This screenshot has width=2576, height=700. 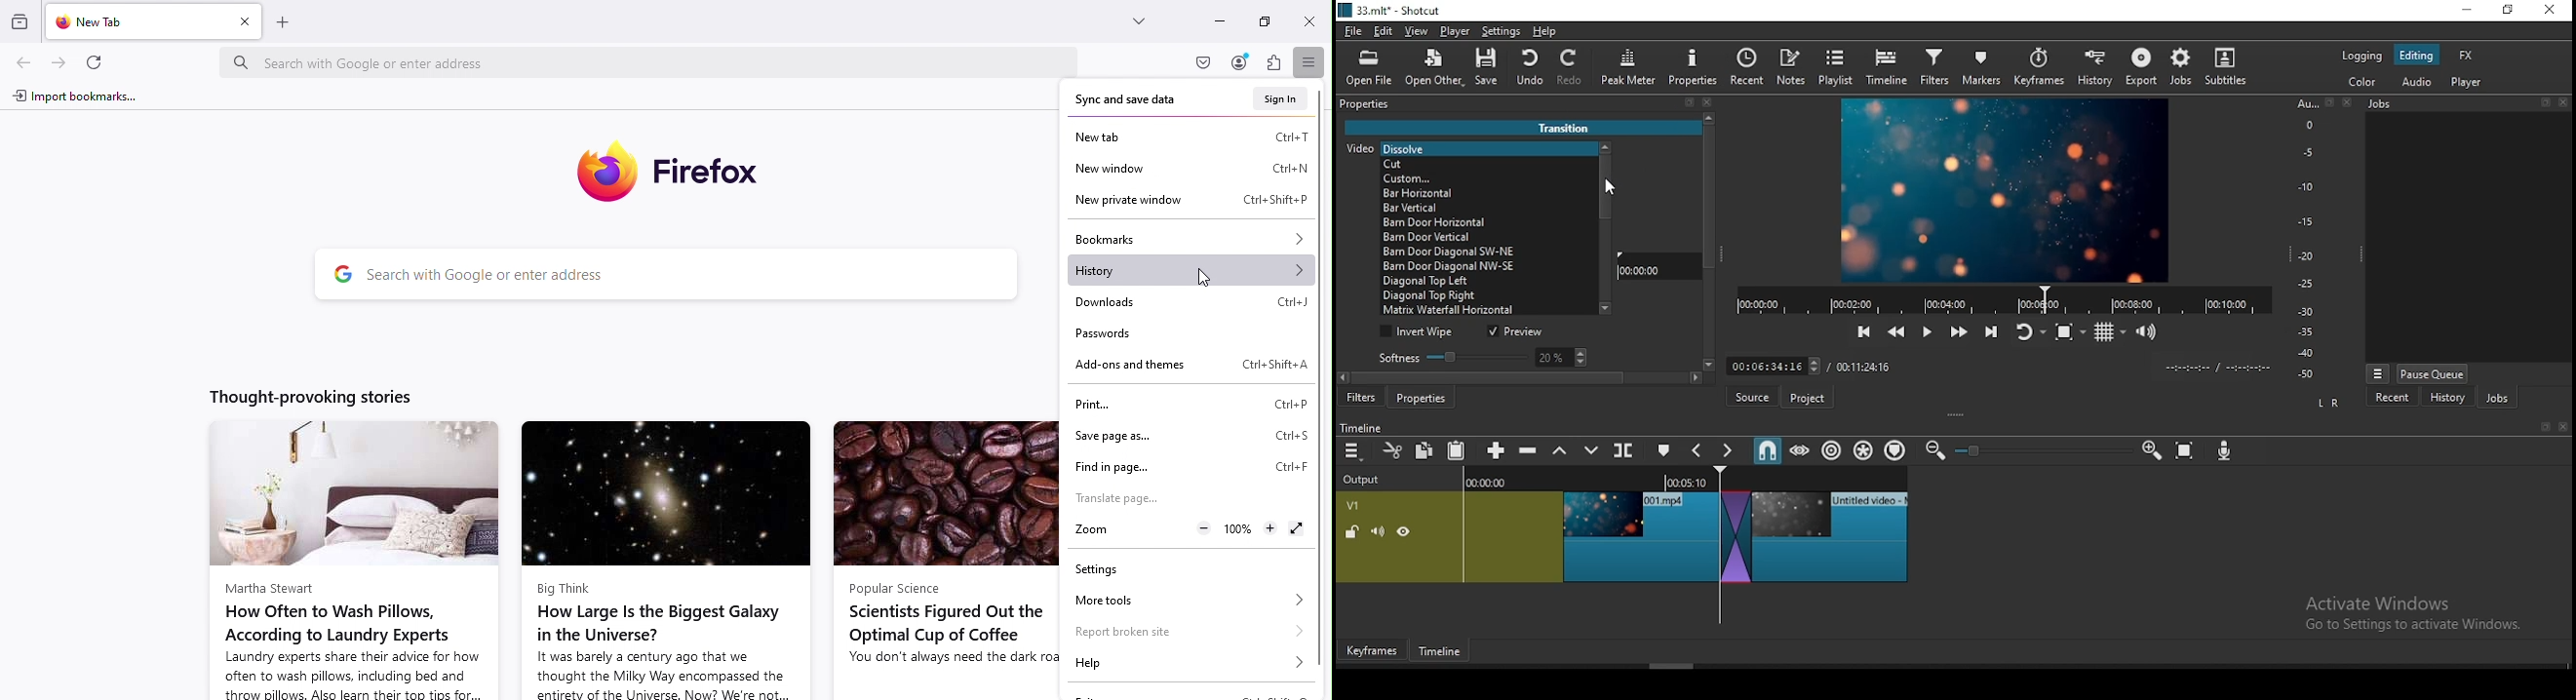 What do you see at coordinates (1105, 335) in the screenshot?
I see `Password` at bounding box center [1105, 335].